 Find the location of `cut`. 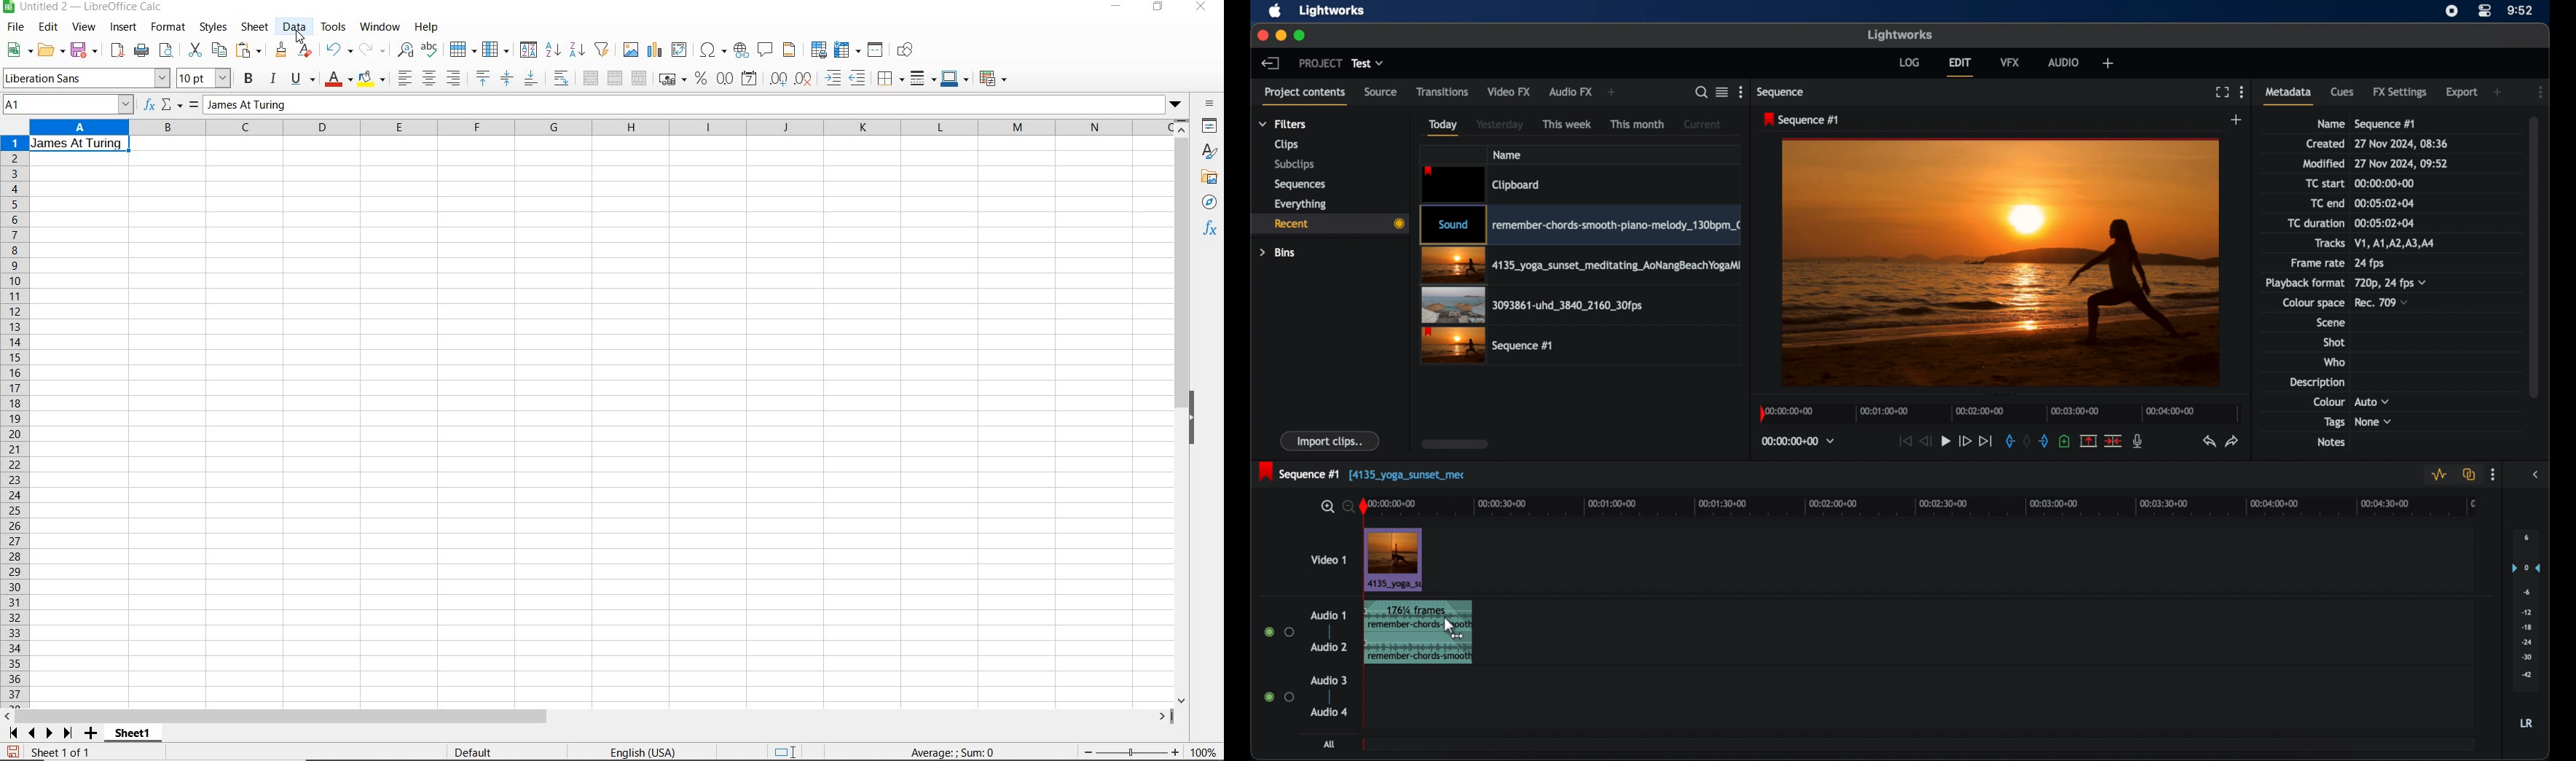

cut is located at coordinates (194, 50).